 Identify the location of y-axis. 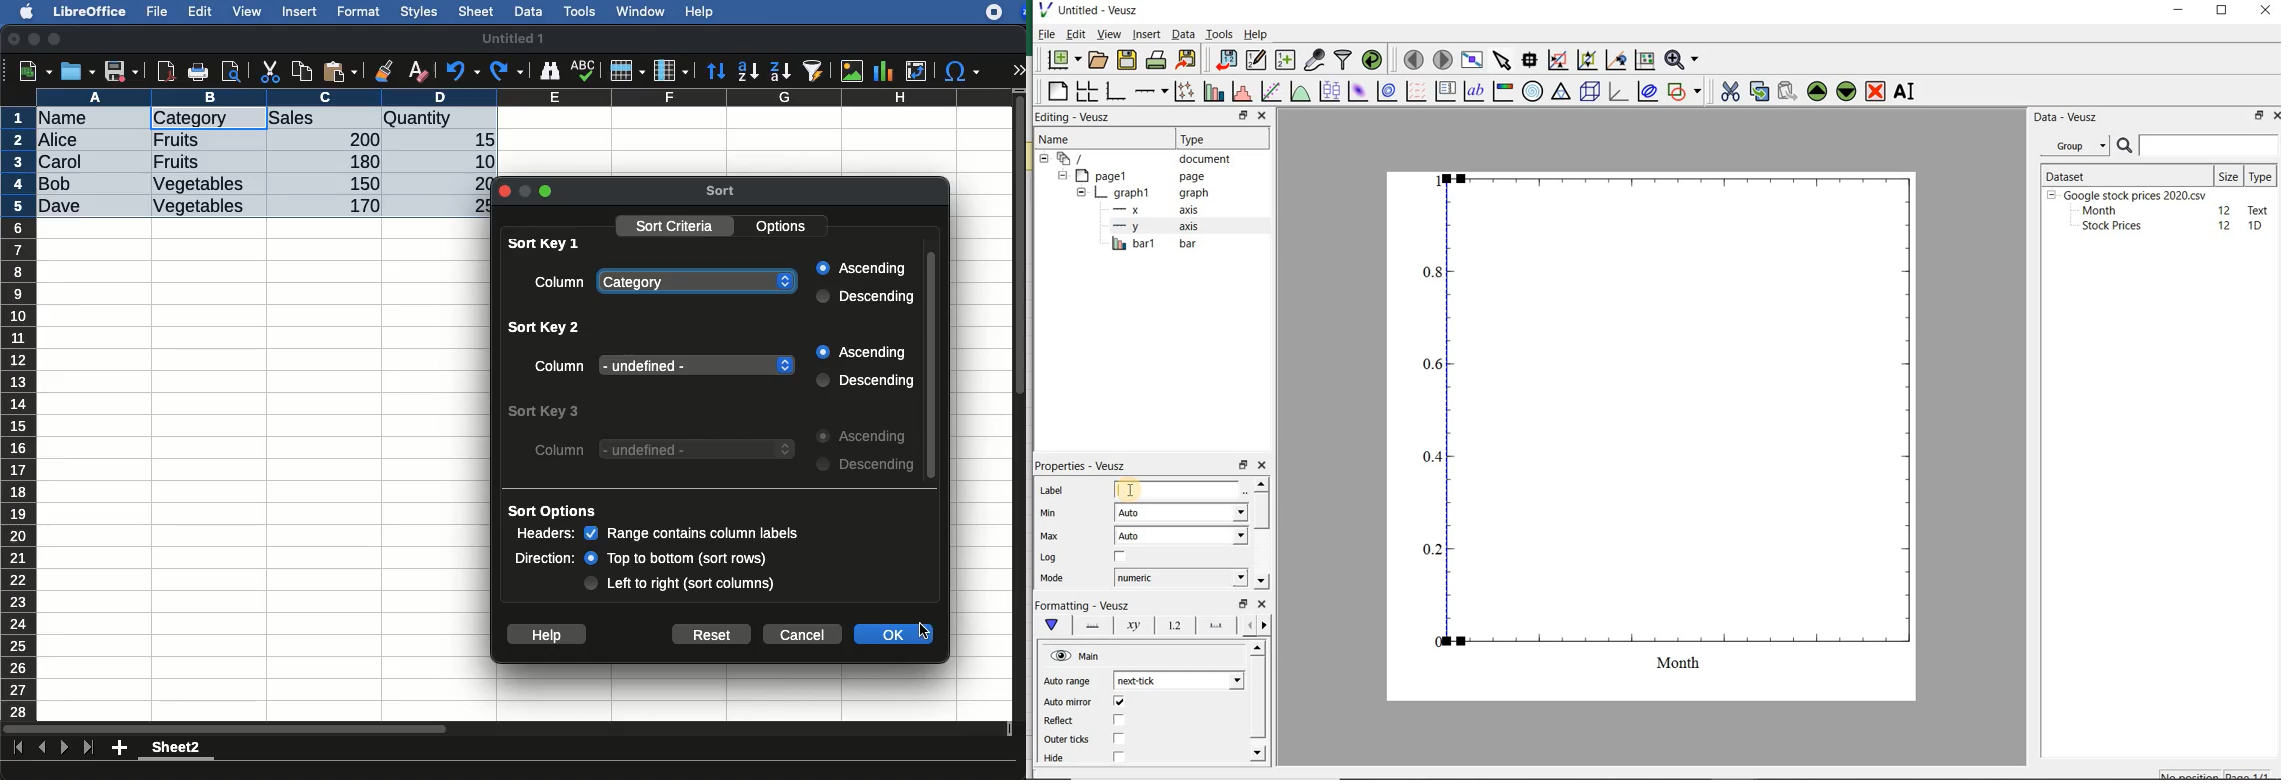
(1153, 227).